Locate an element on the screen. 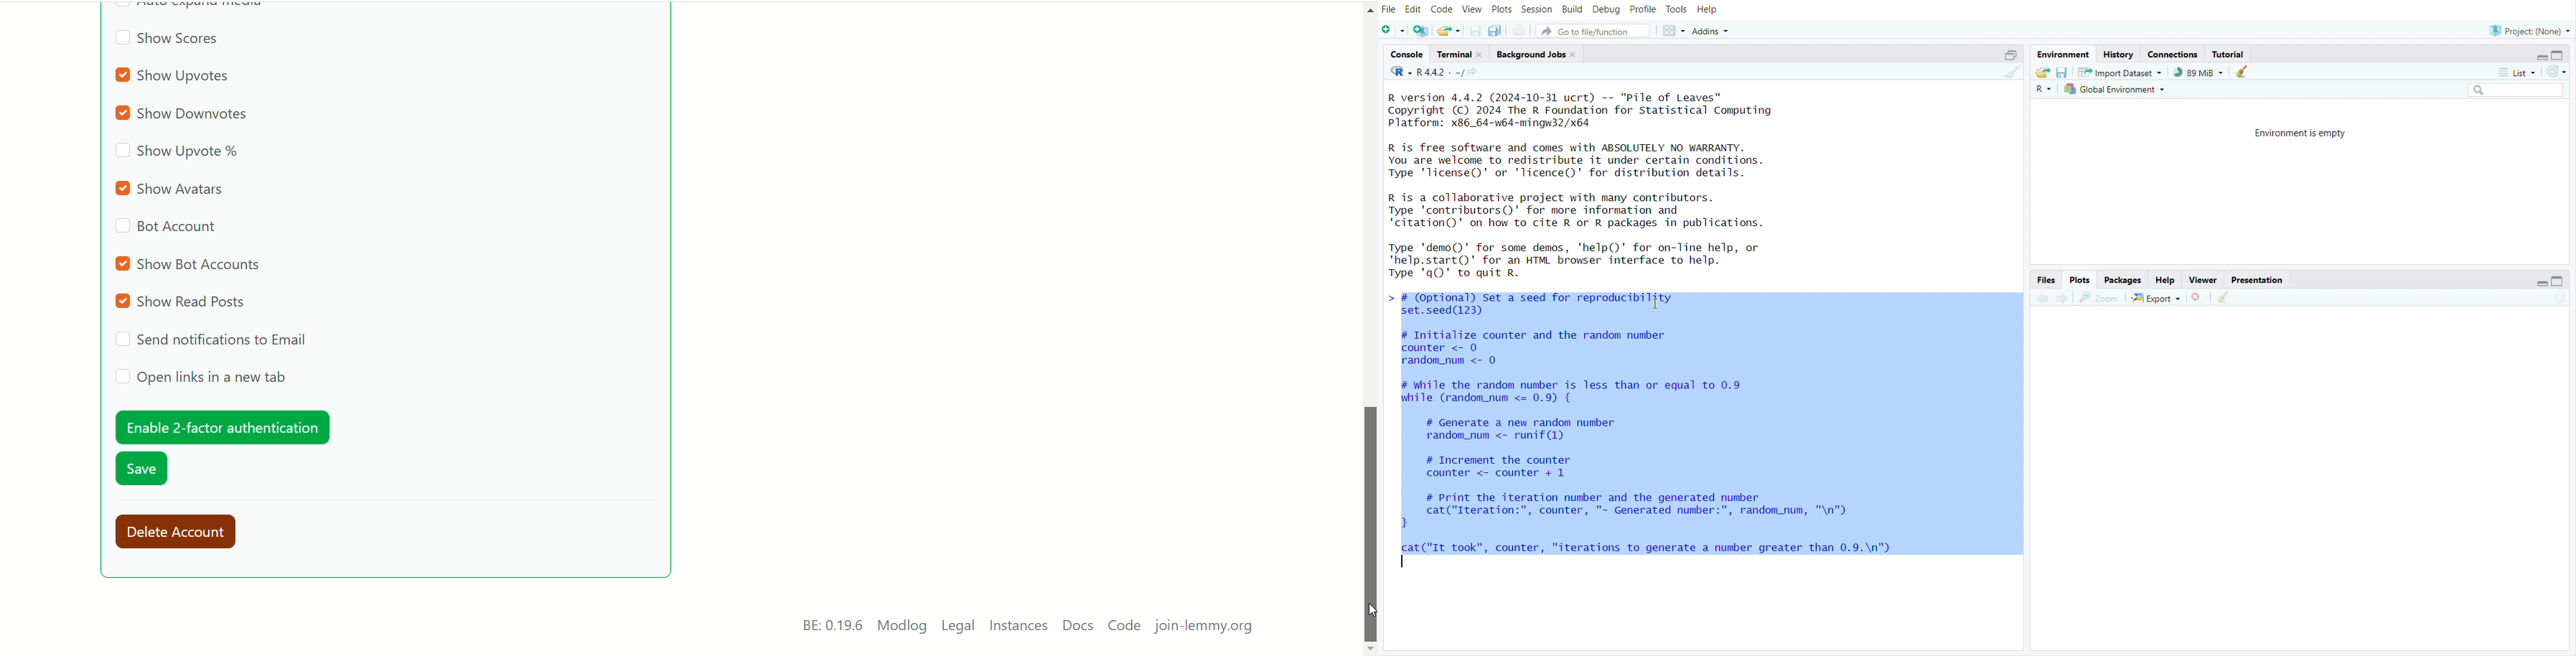  Print the current file is located at coordinates (1518, 30).